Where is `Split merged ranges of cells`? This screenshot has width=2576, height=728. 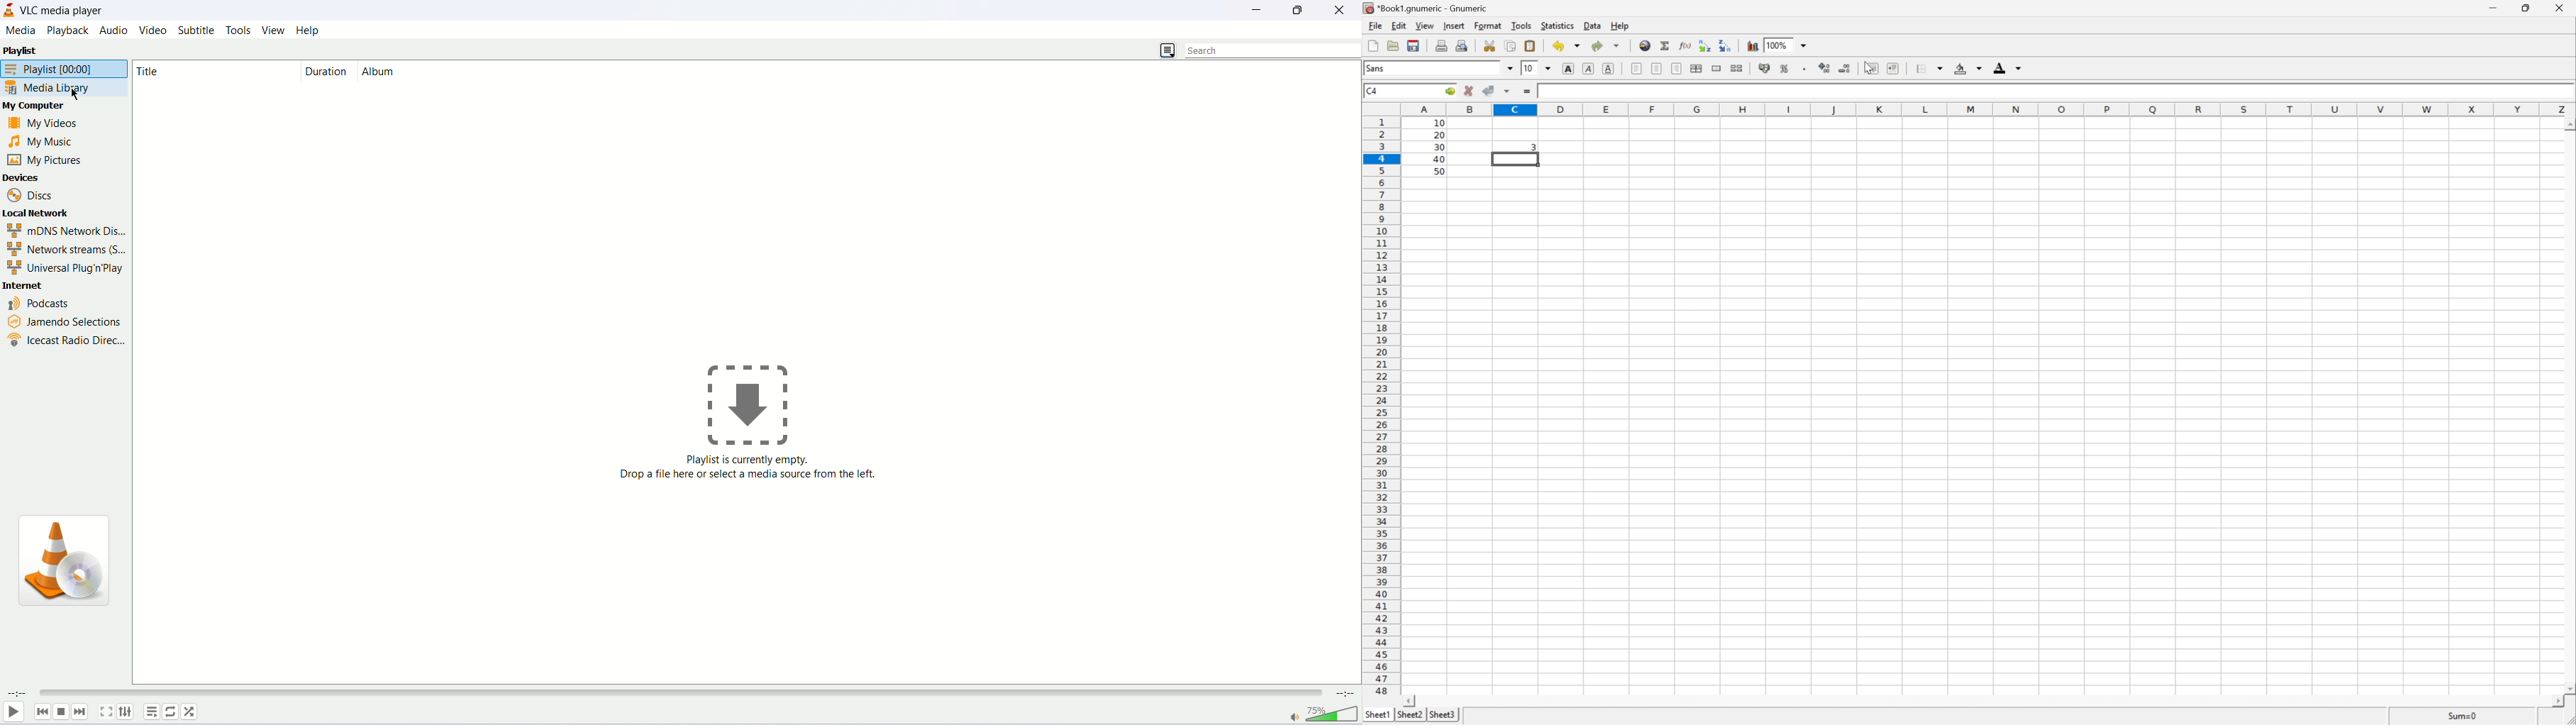
Split merged ranges of cells is located at coordinates (1739, 66).